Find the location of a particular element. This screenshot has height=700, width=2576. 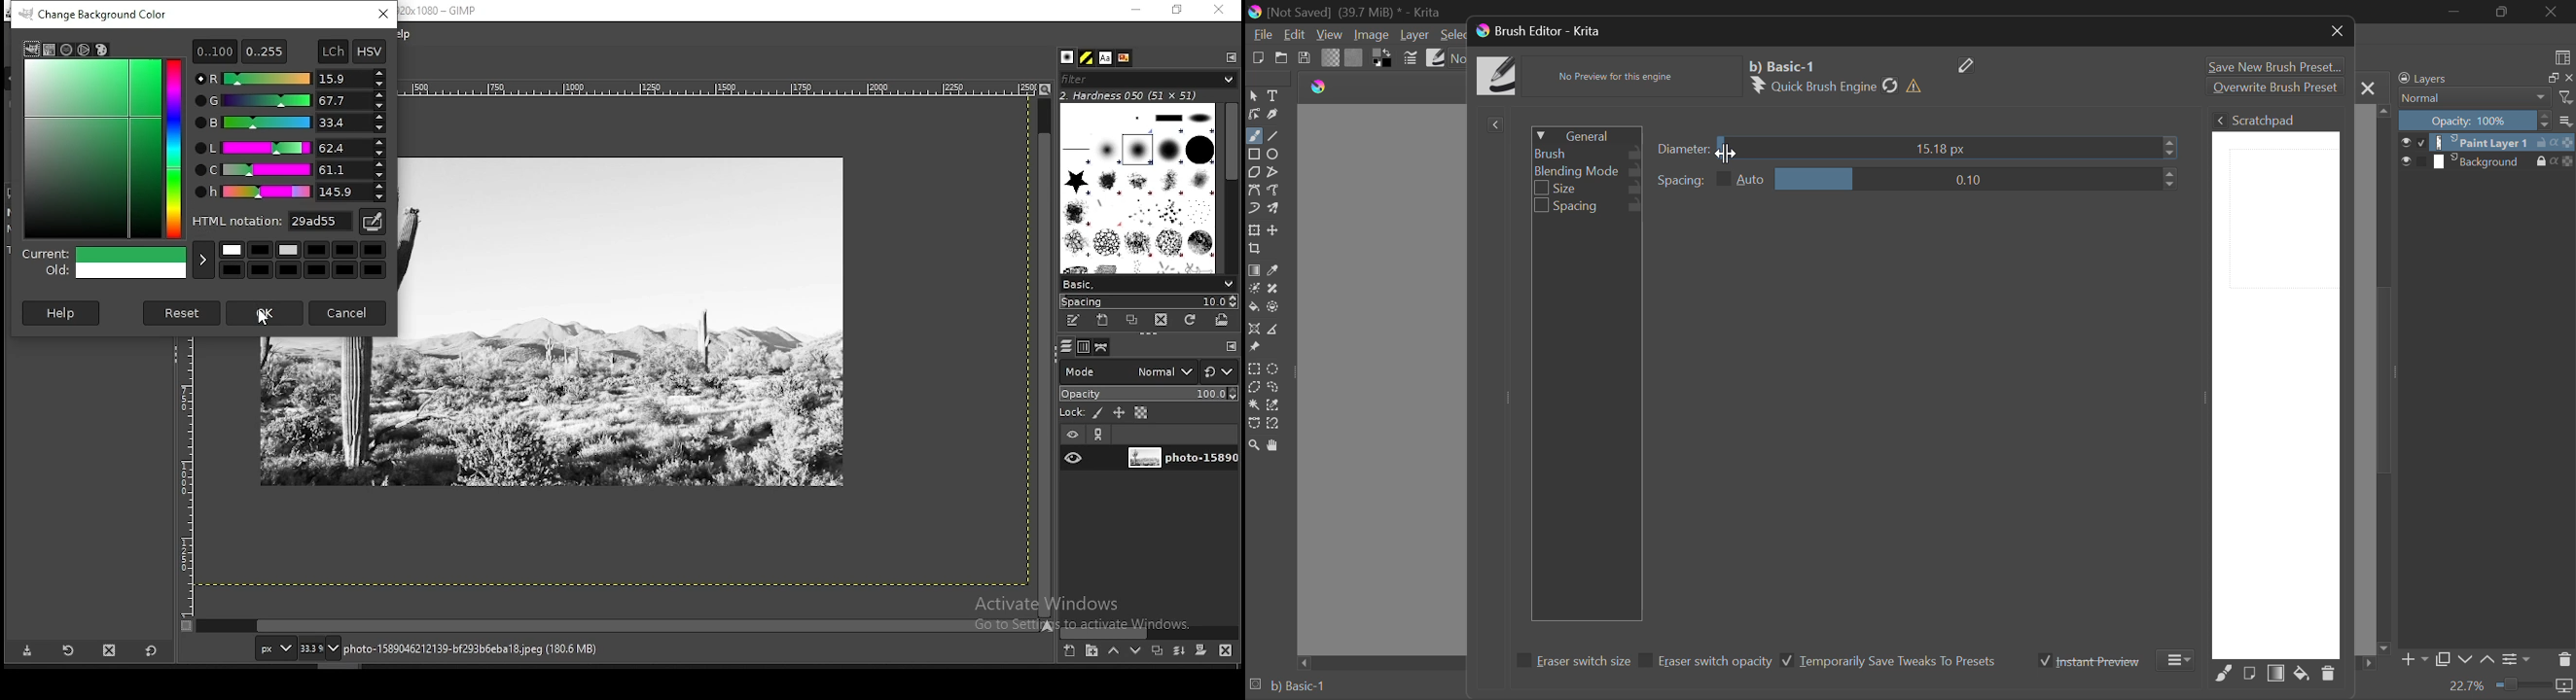

Diameter Slider is located at coordinates (1949, 149).